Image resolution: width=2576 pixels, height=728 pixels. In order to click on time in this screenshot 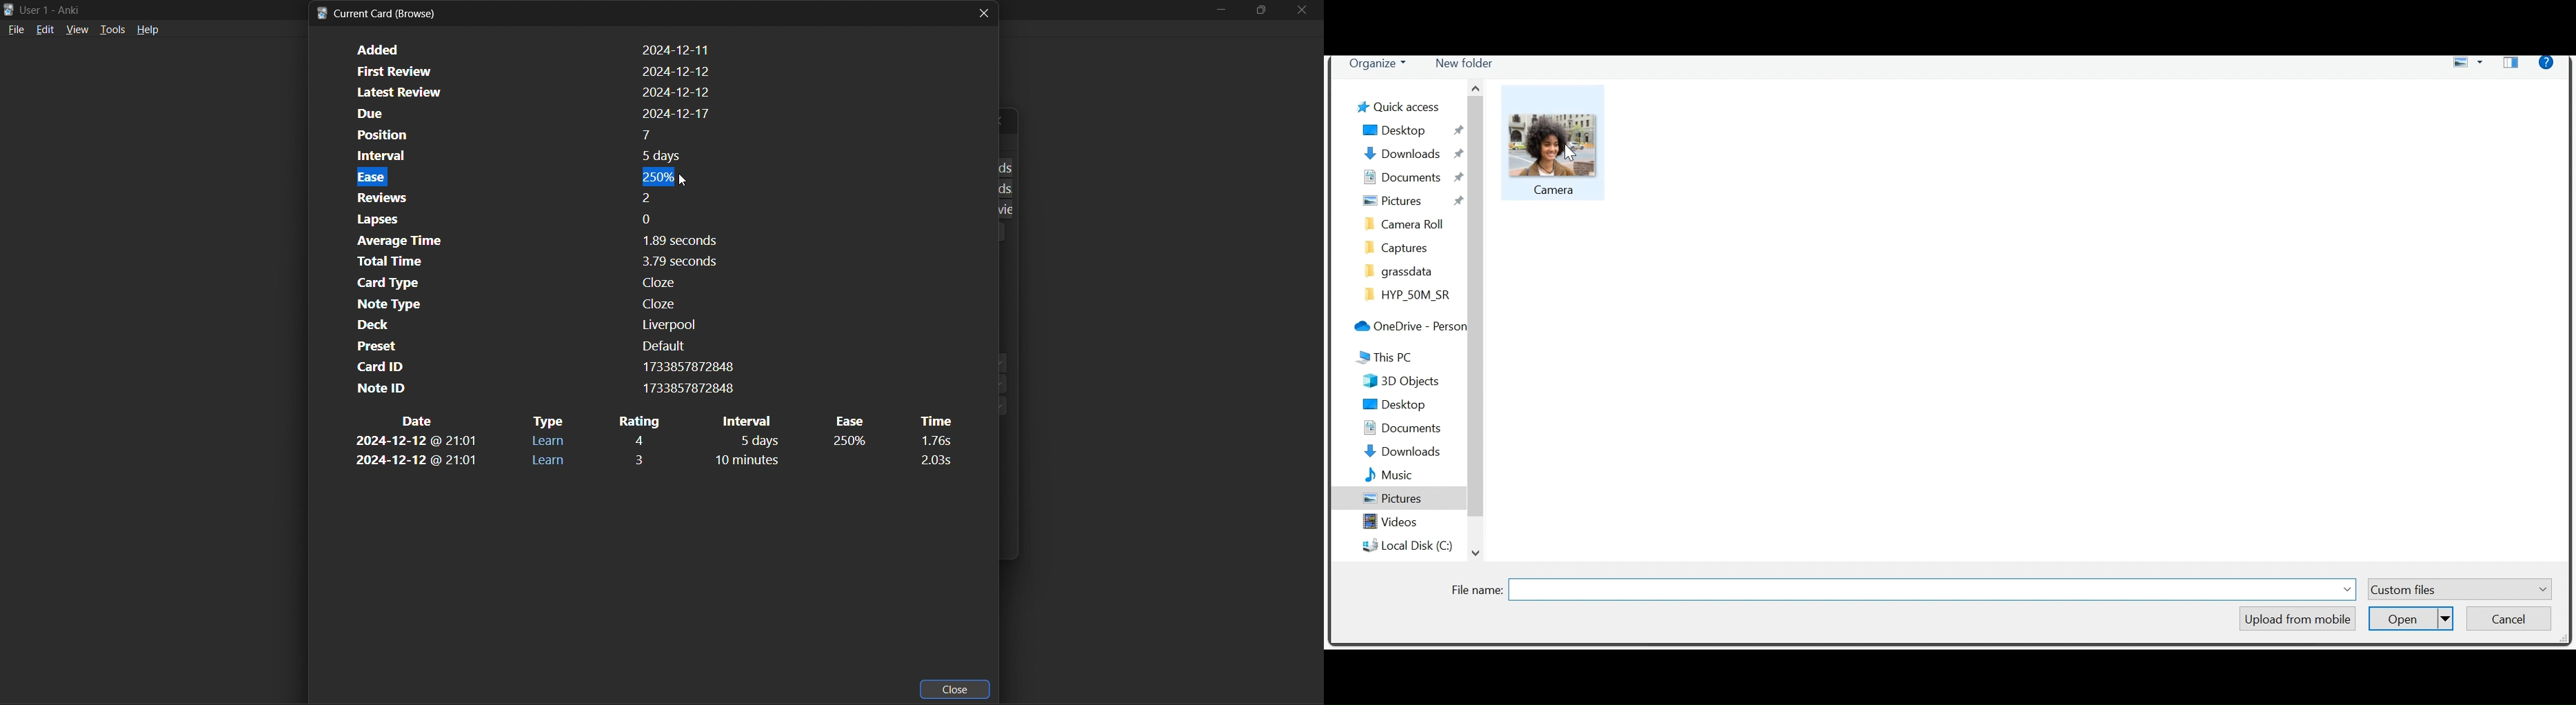, I will do `click(934, 459)`.